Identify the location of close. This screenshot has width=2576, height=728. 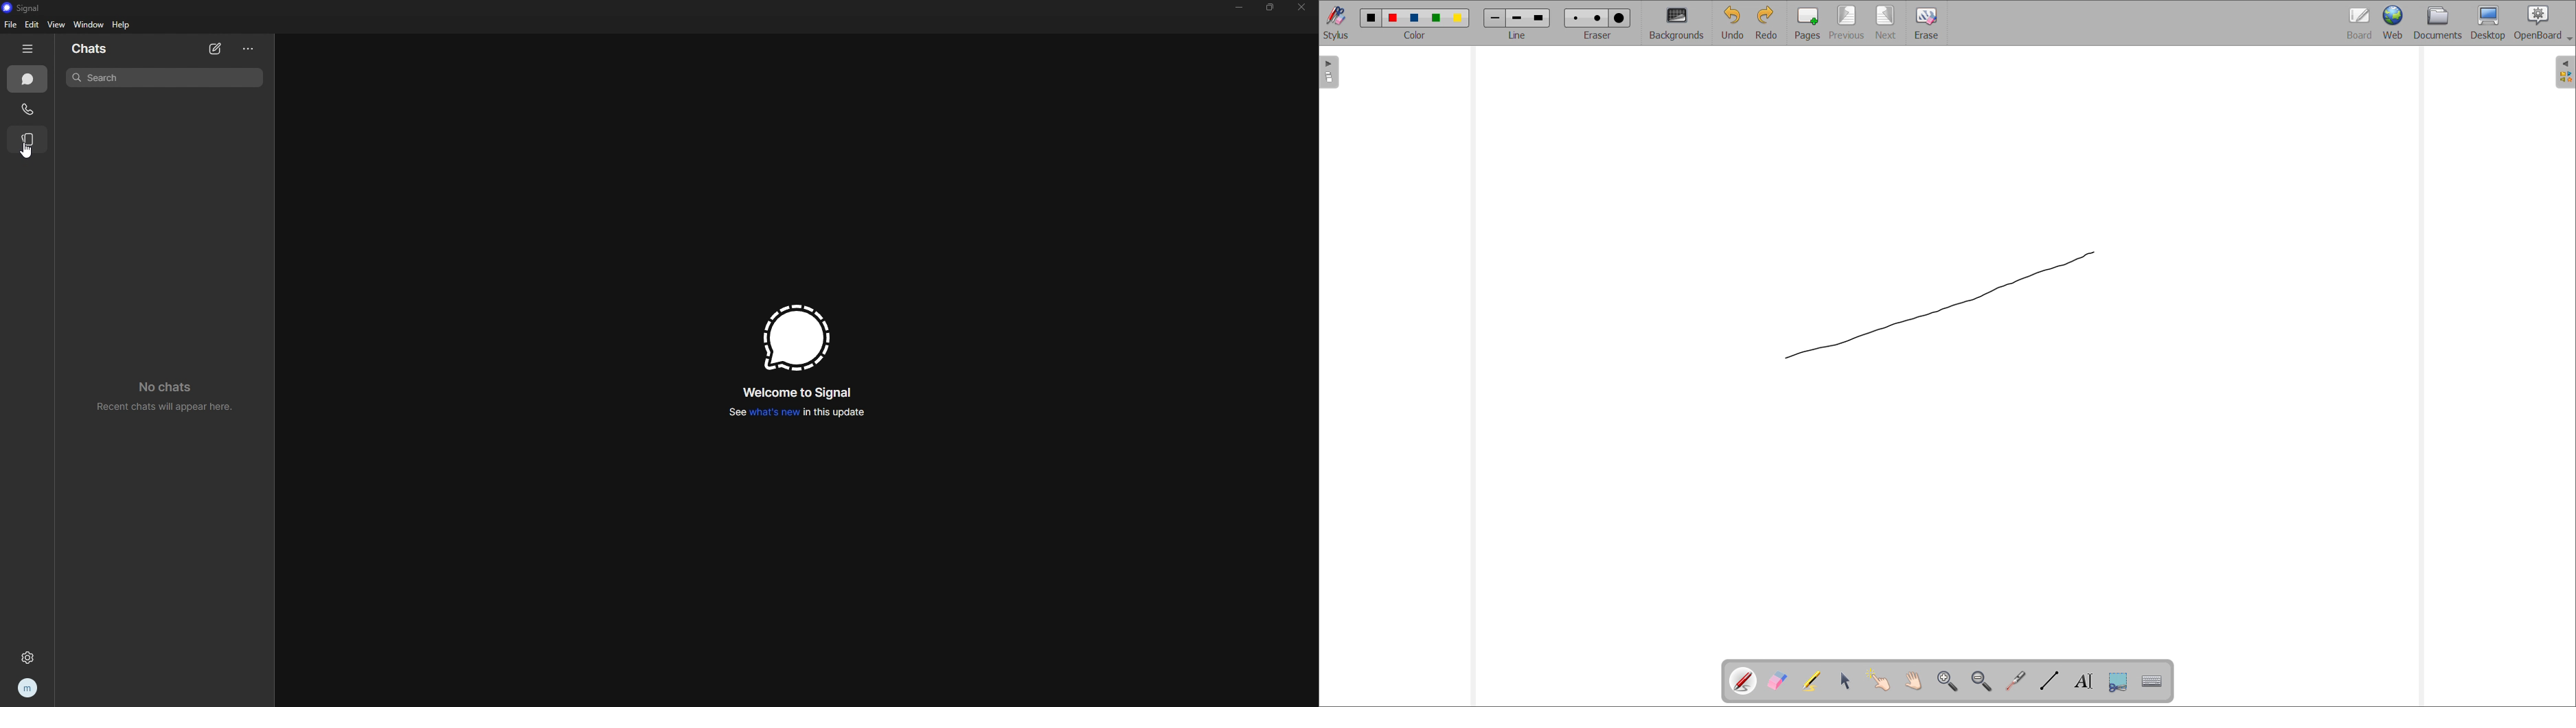
(1301, 6).